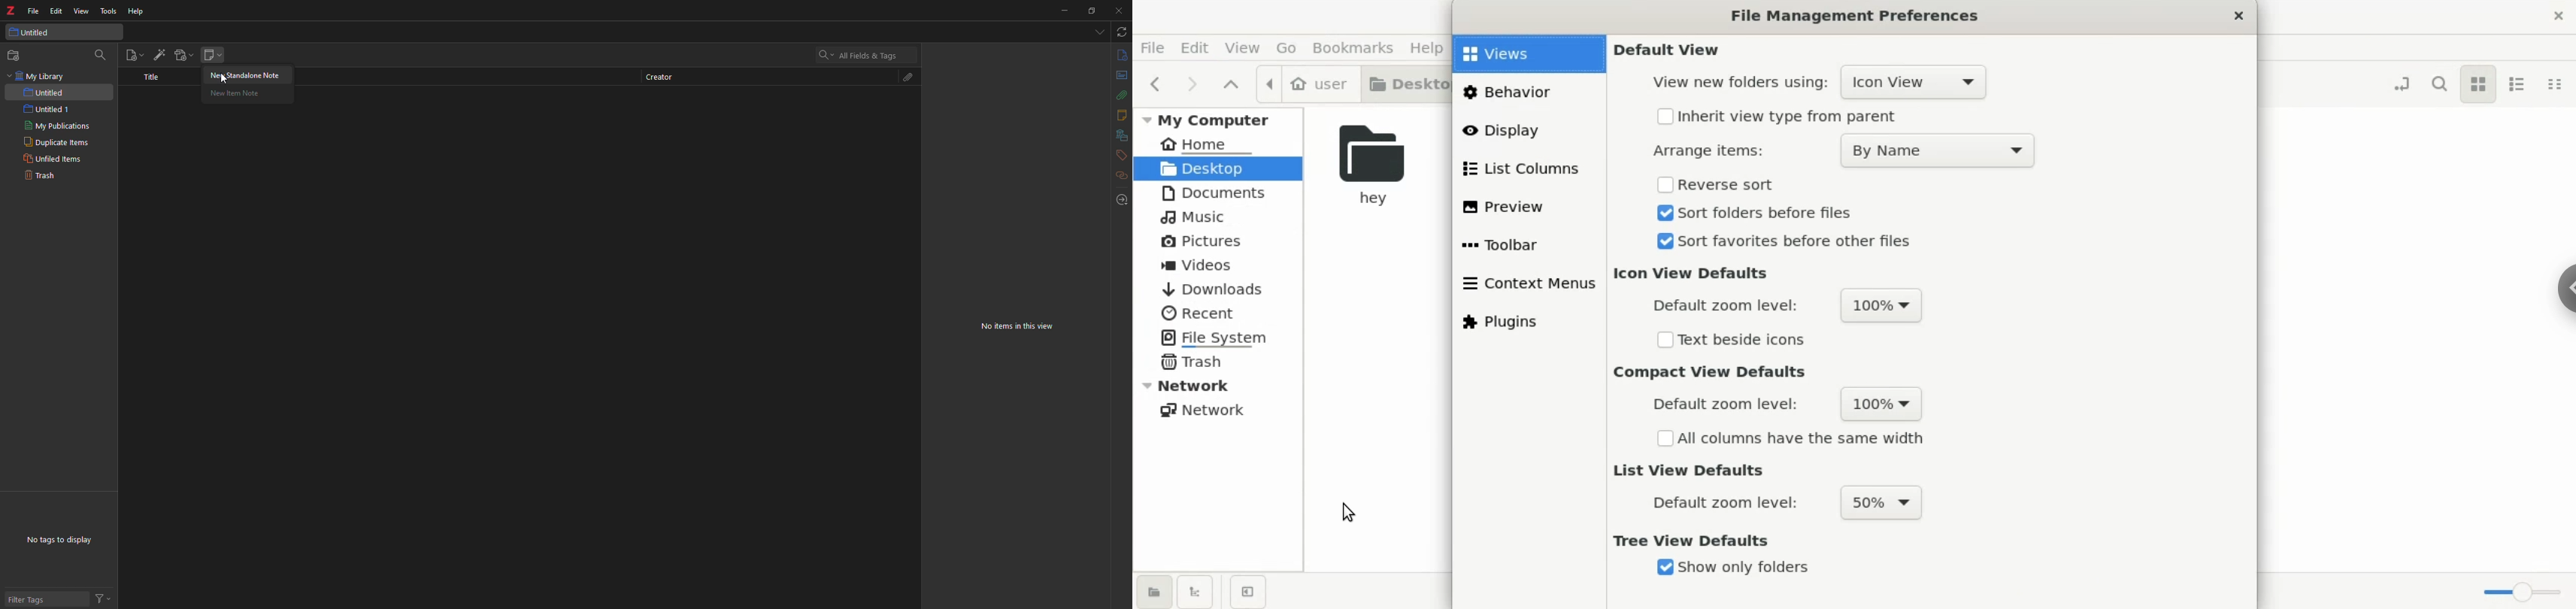  I want to click on library, so click(1119, 135).